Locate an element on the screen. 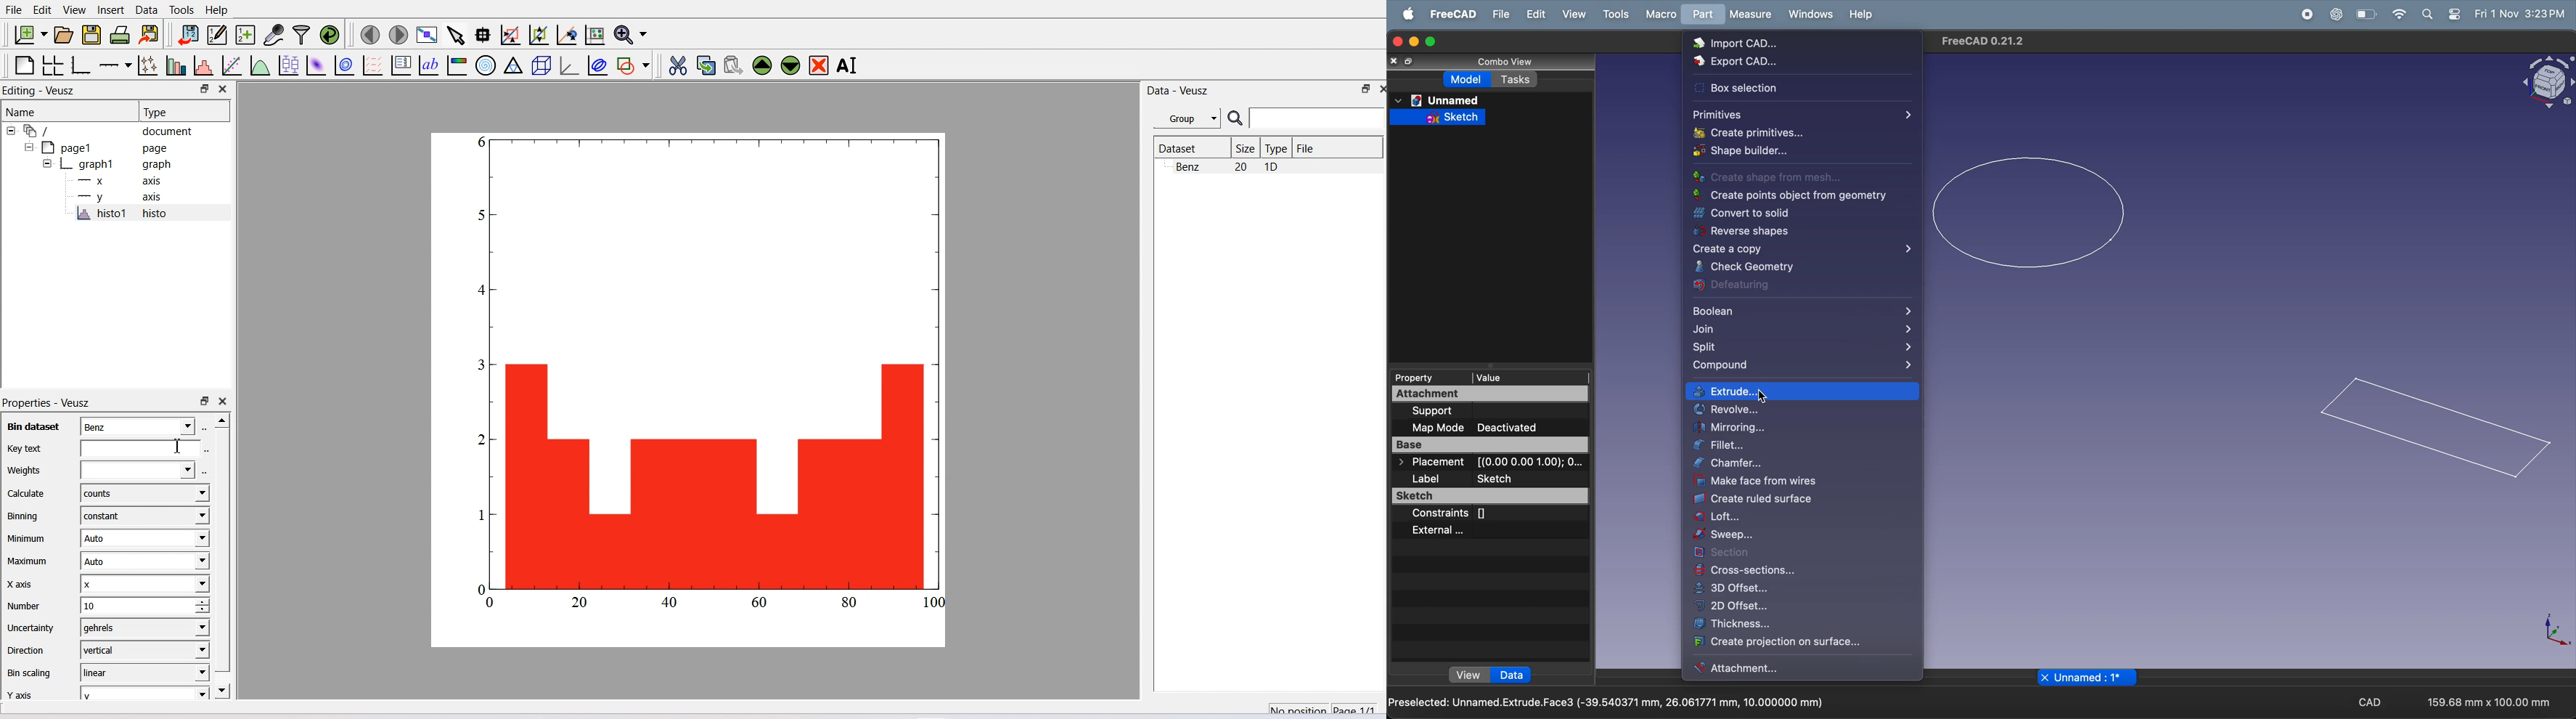 The width and height of the screenshot is (2576, 728). Create ruled surface is located at coordinates (1795, 500).